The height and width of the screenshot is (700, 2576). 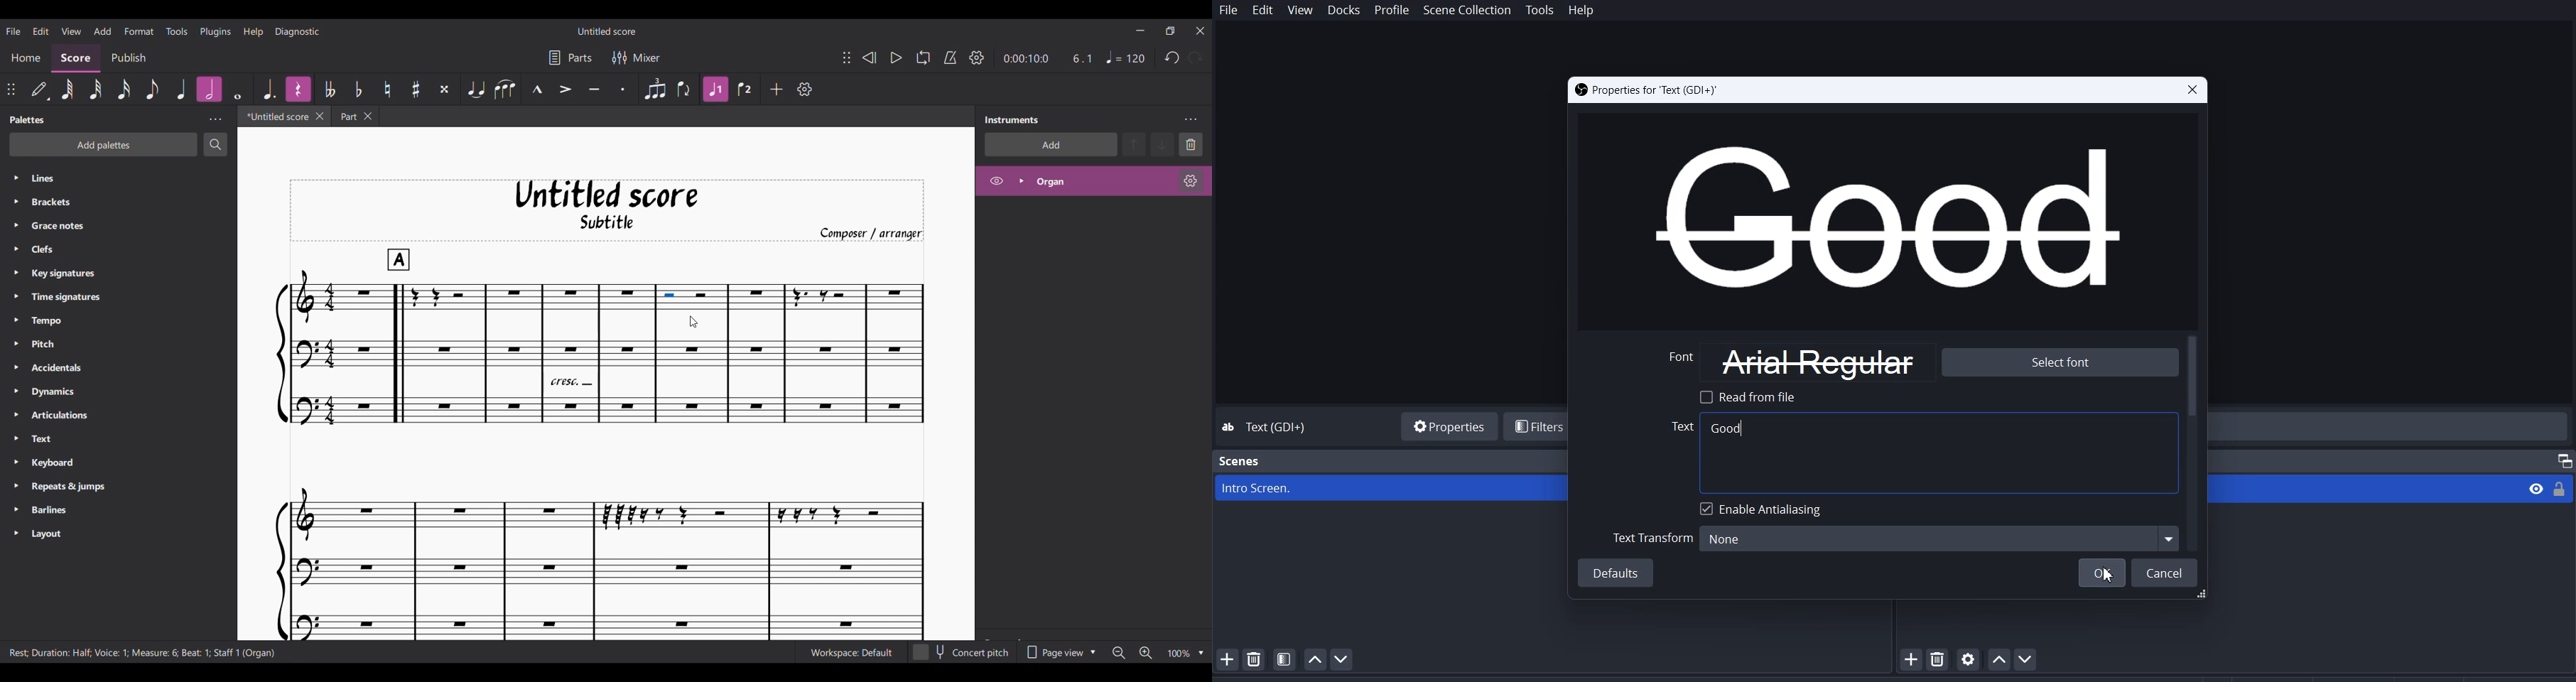 I want to click on , so click(x=318, y=88).